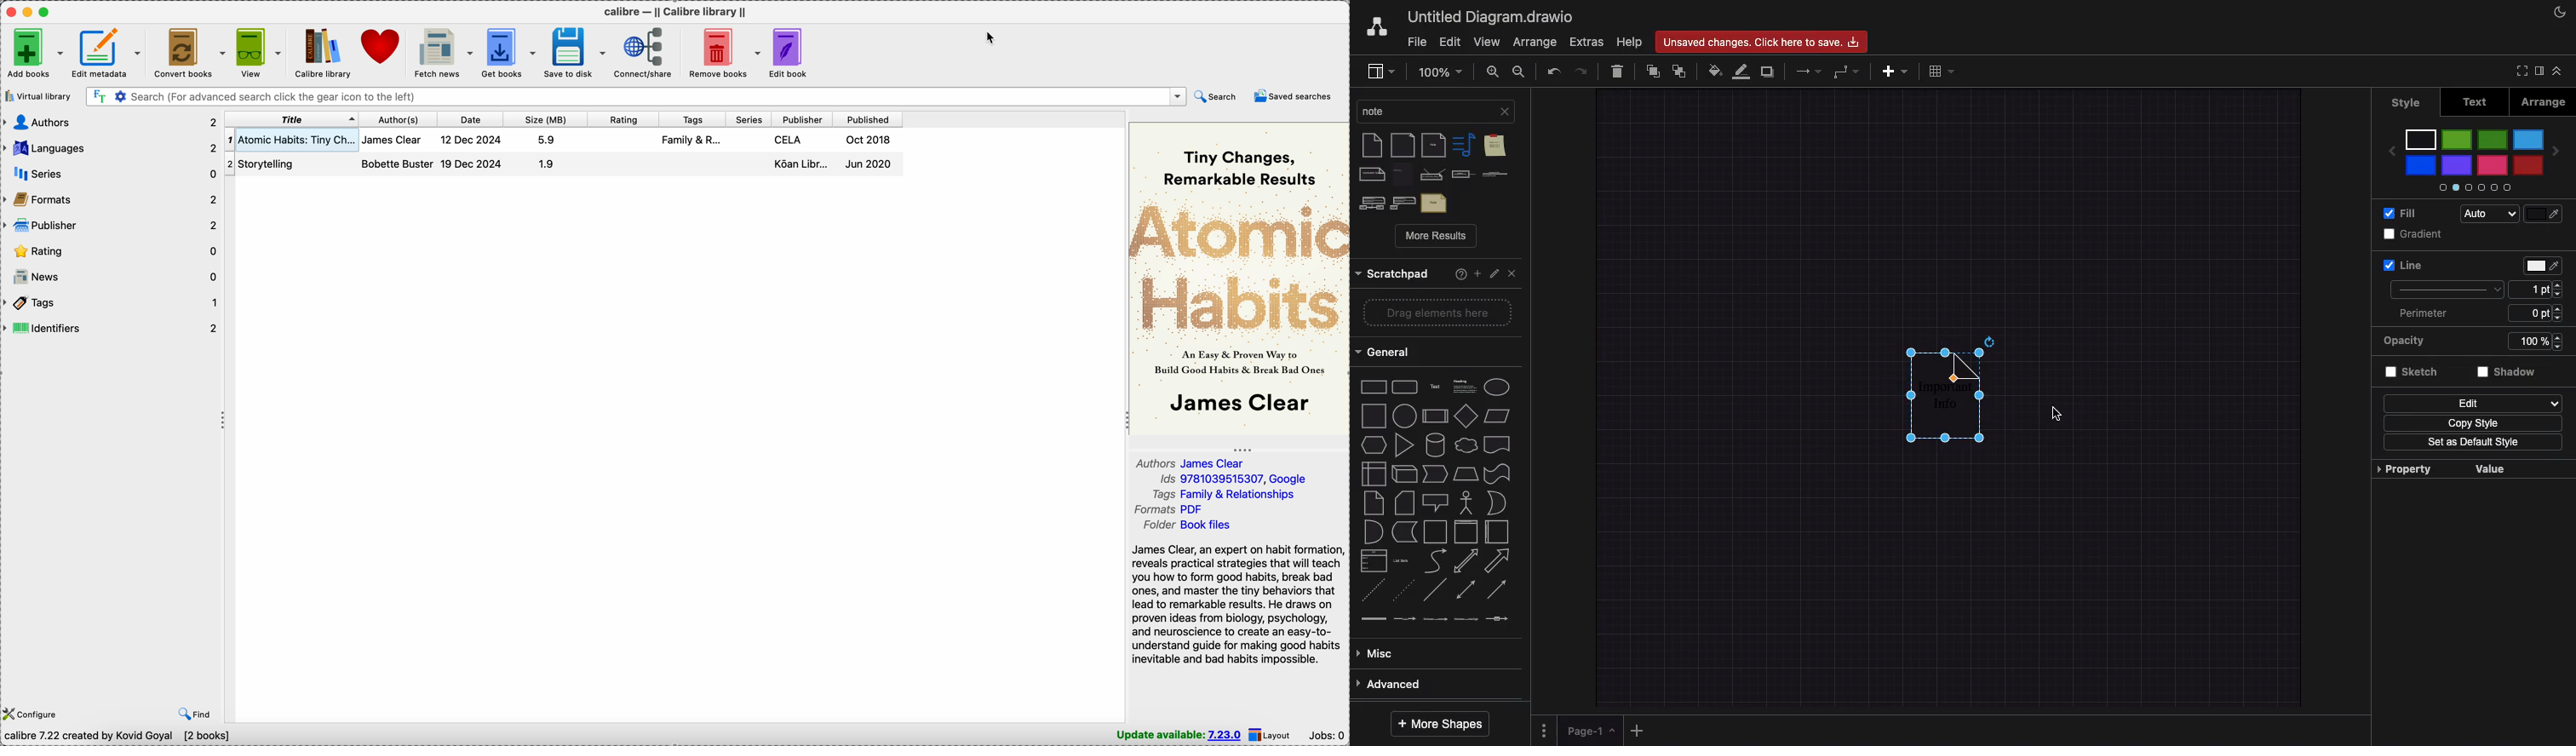 This screenshot has height=756, width=2576. Describe the element at coordinates (1436, 594) in the screenshot. I see `line` at that location.